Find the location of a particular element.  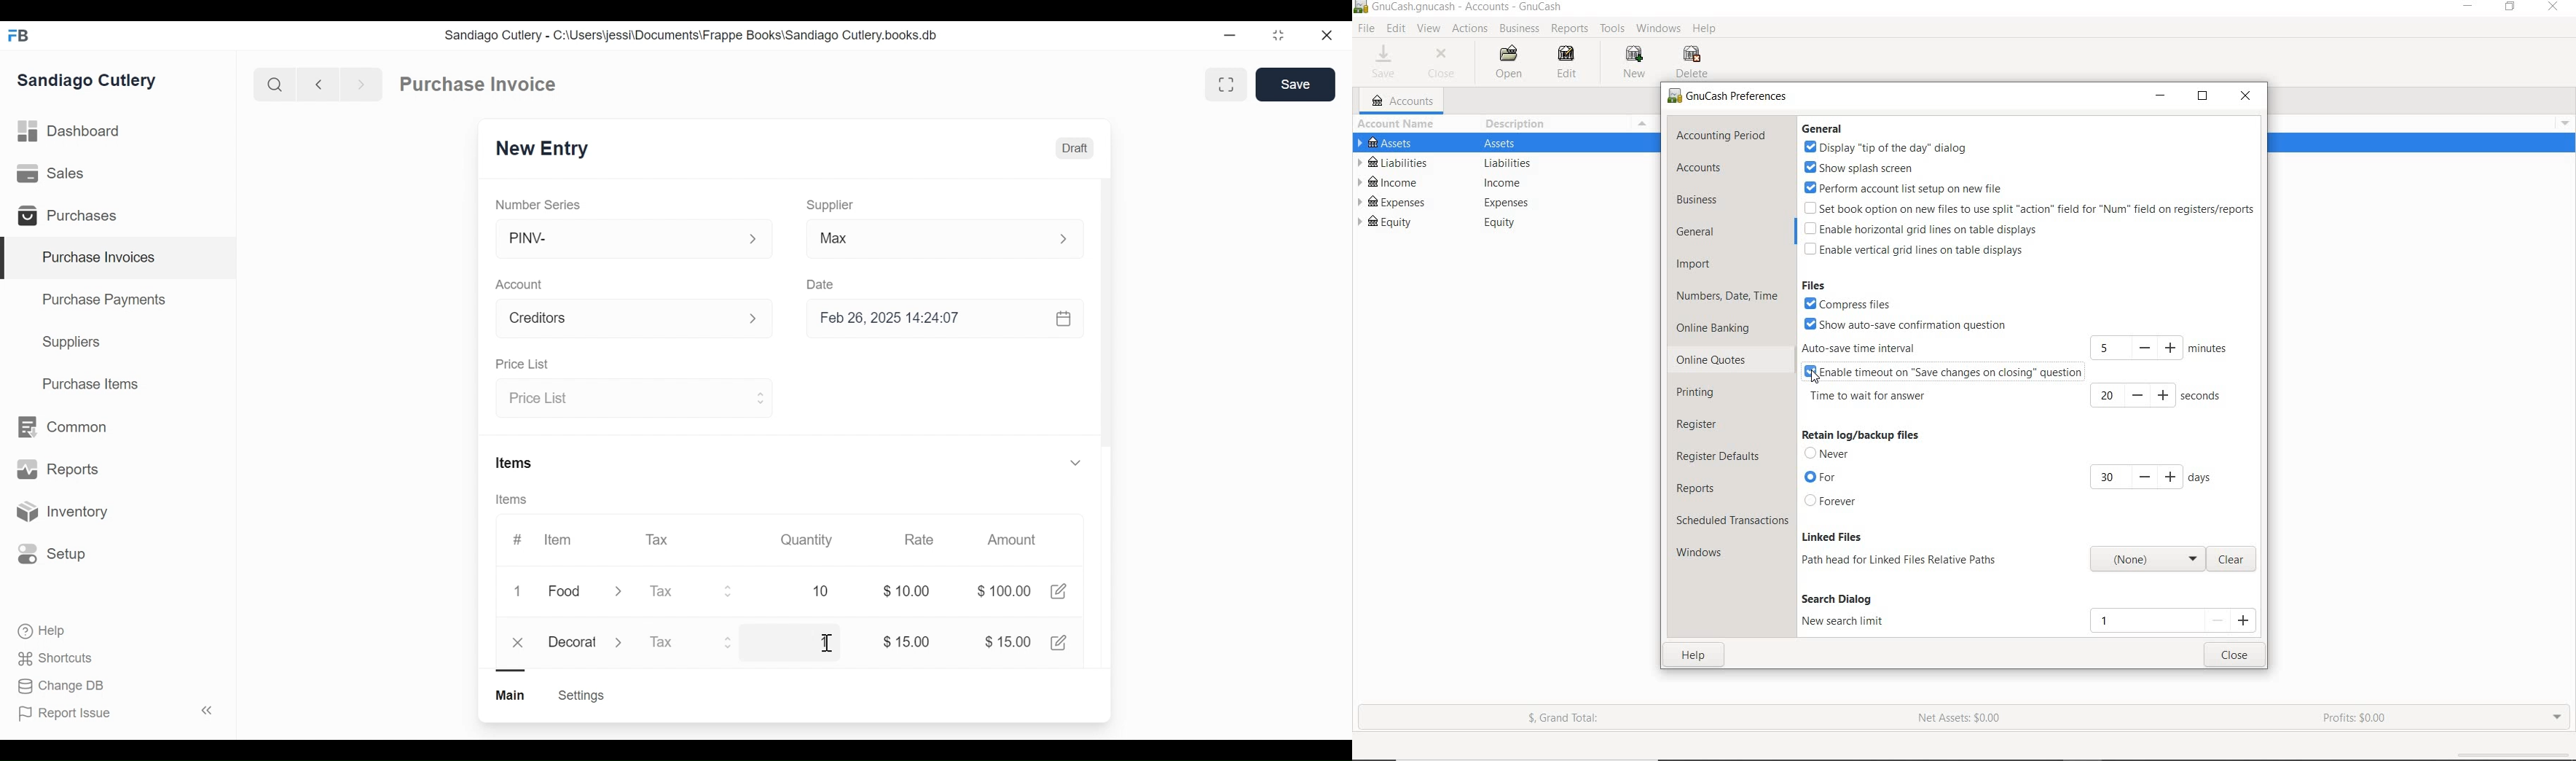

$0.00 is located at coordinates (911, 591).